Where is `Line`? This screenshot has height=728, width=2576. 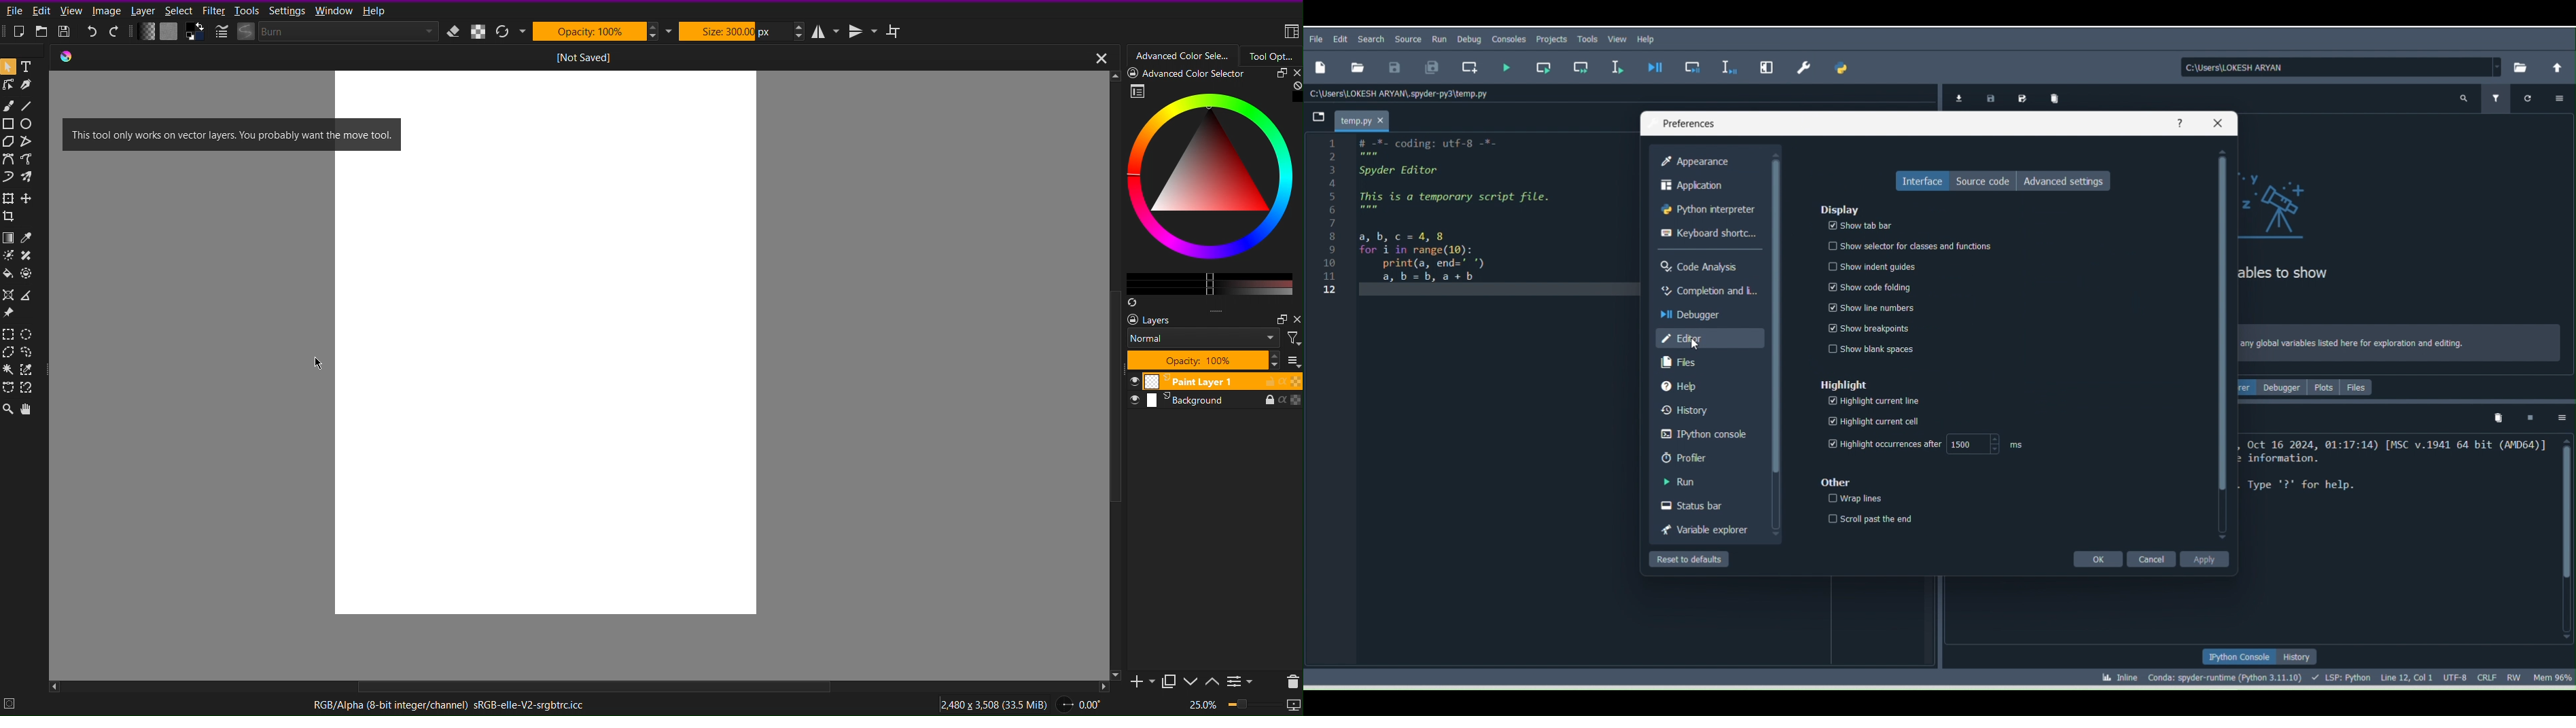
Line is located at coordinates (27, 106).